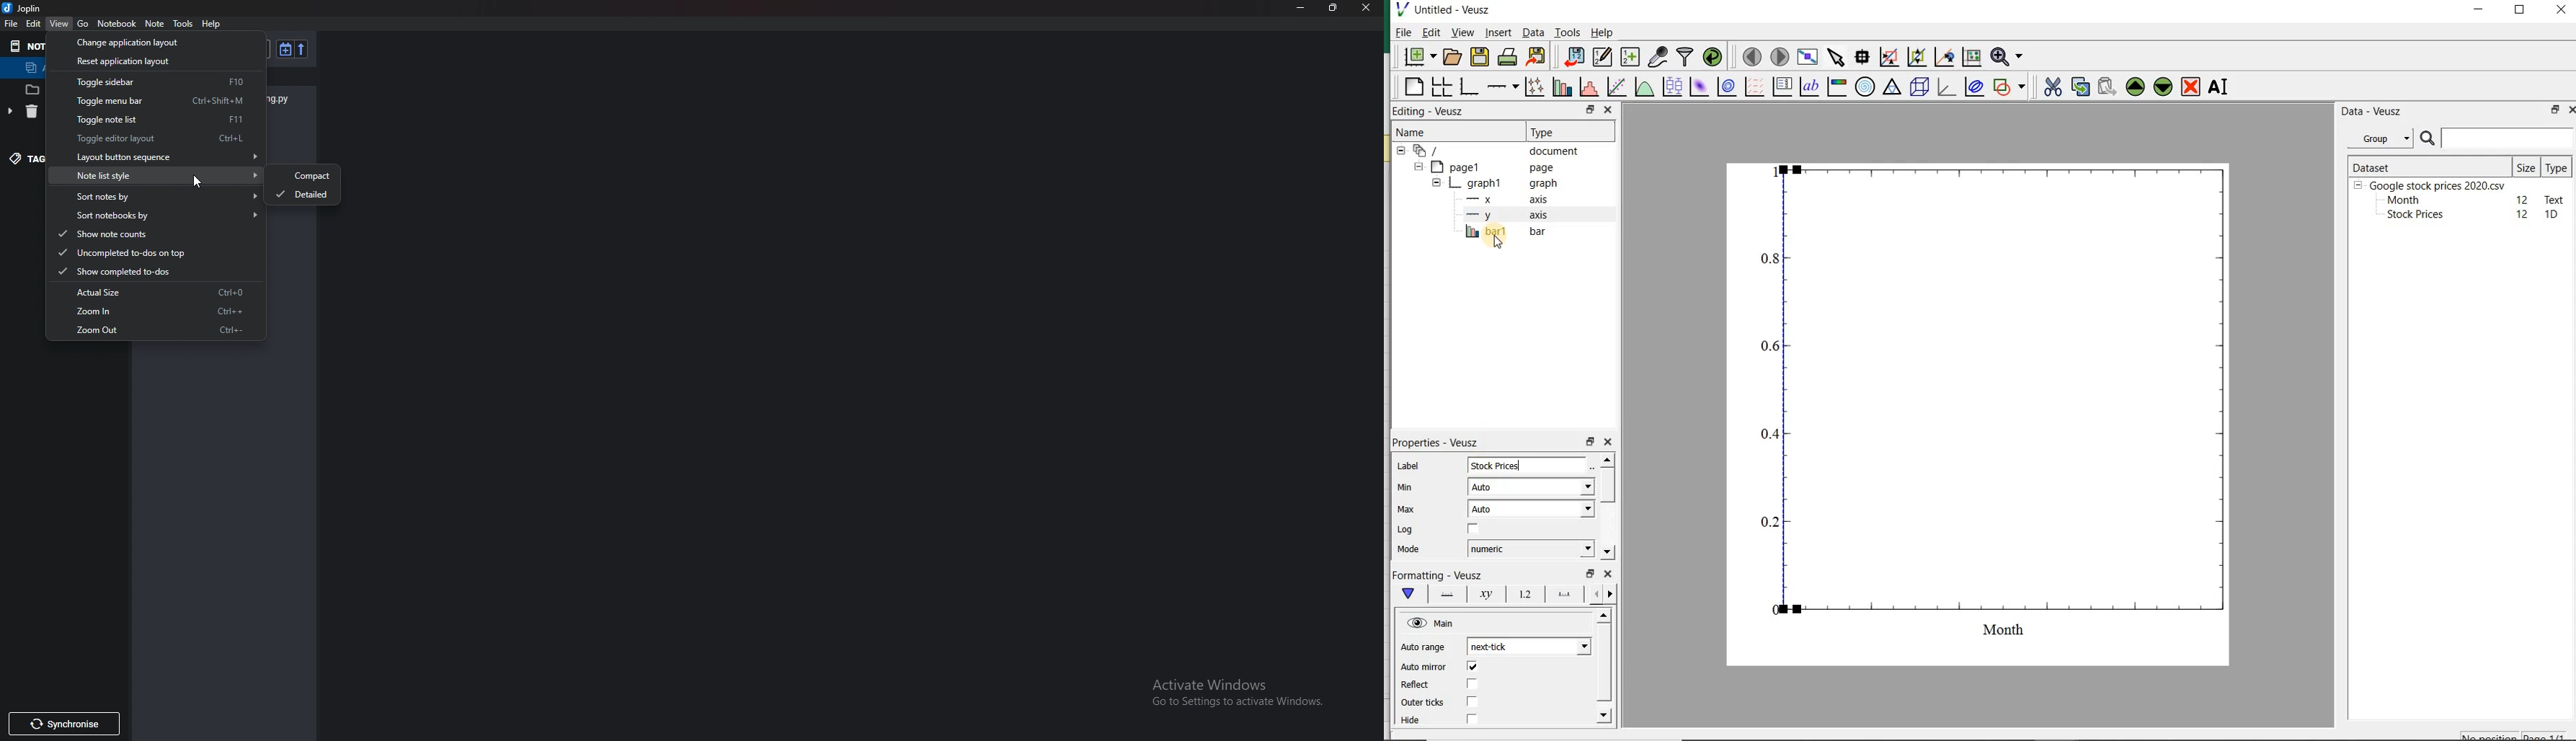 The height and width of the screenshot is (756, 2576). What do you see at coordinates (1507, 58) in the screenshot?
I see `print the document` at bounding box center [1507, 58].